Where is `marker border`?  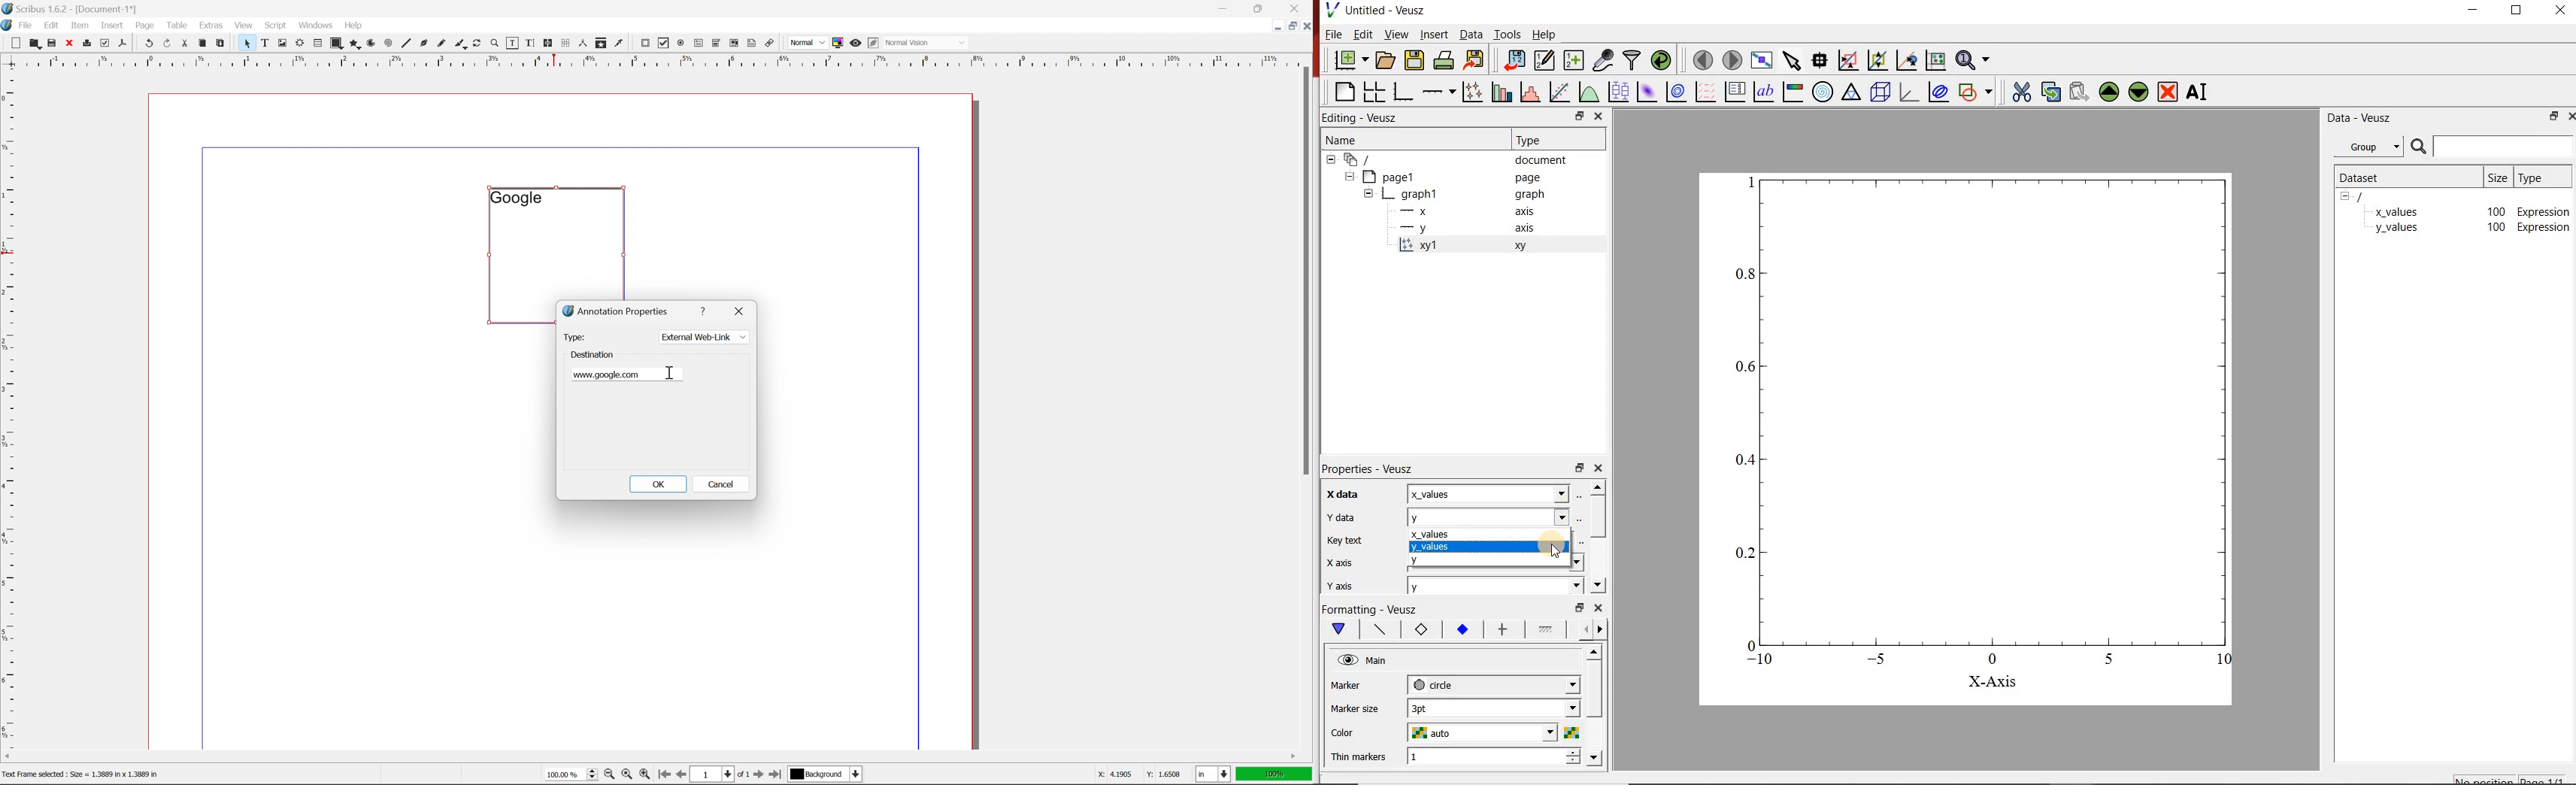
marker border is located at coordinates (1420, 630).